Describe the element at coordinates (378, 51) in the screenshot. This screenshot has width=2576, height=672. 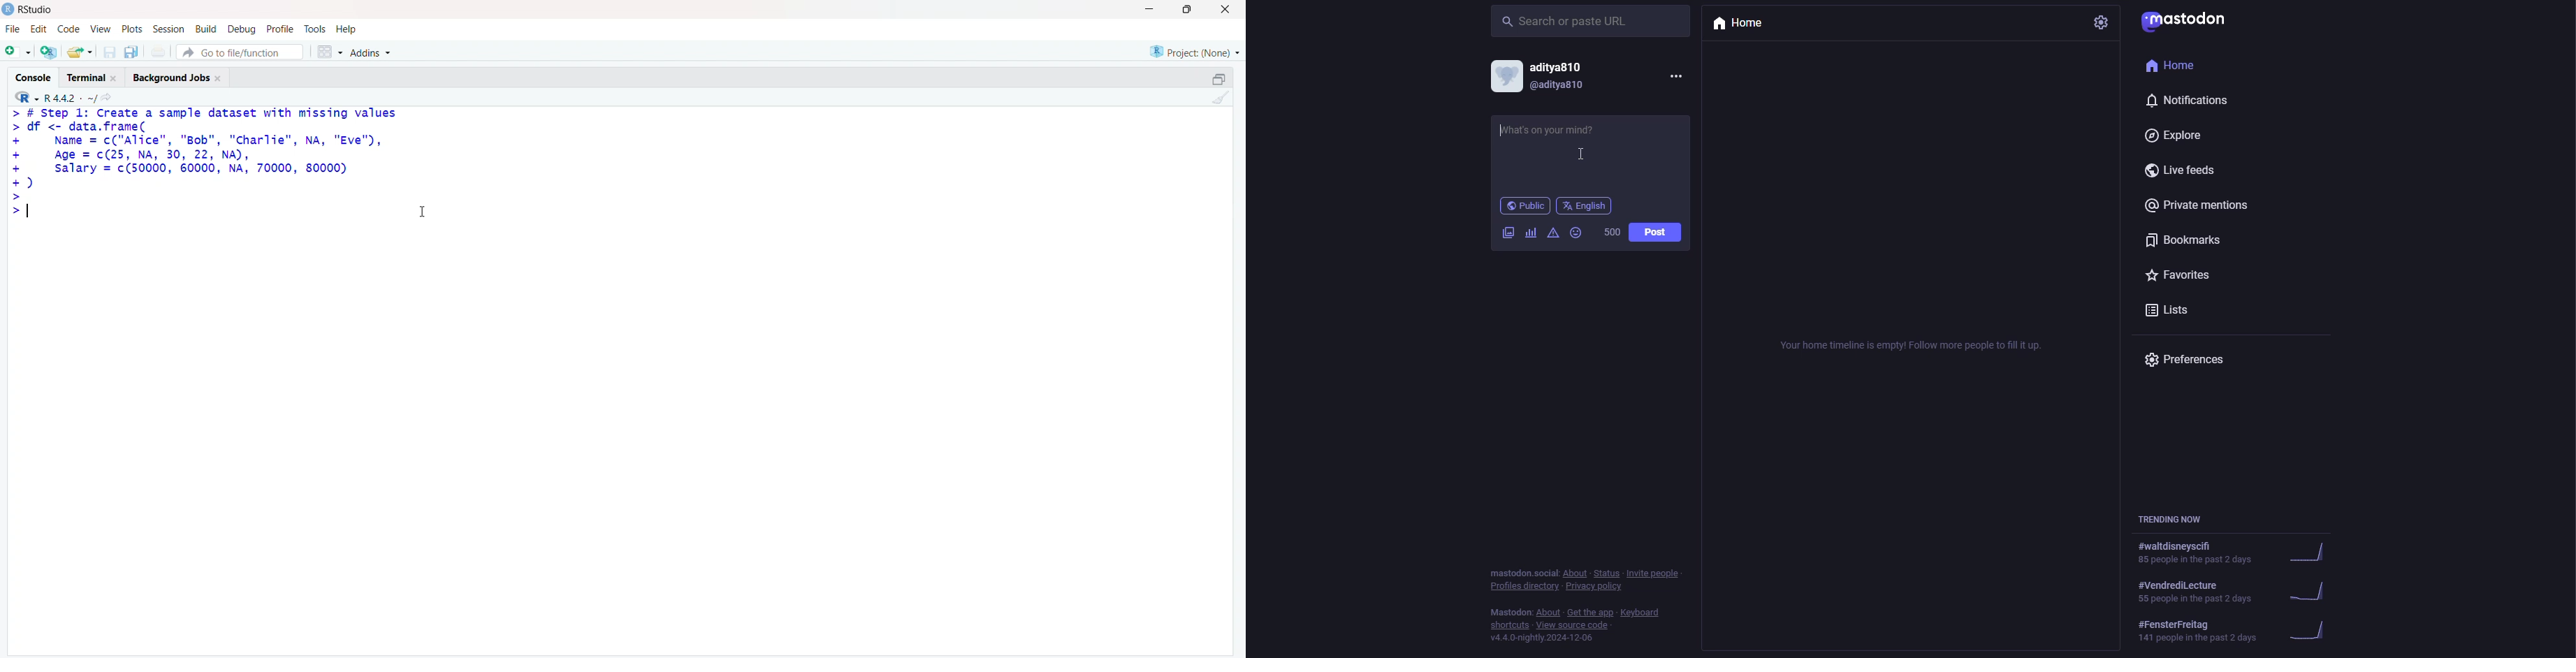
I see `Addins` at that location.